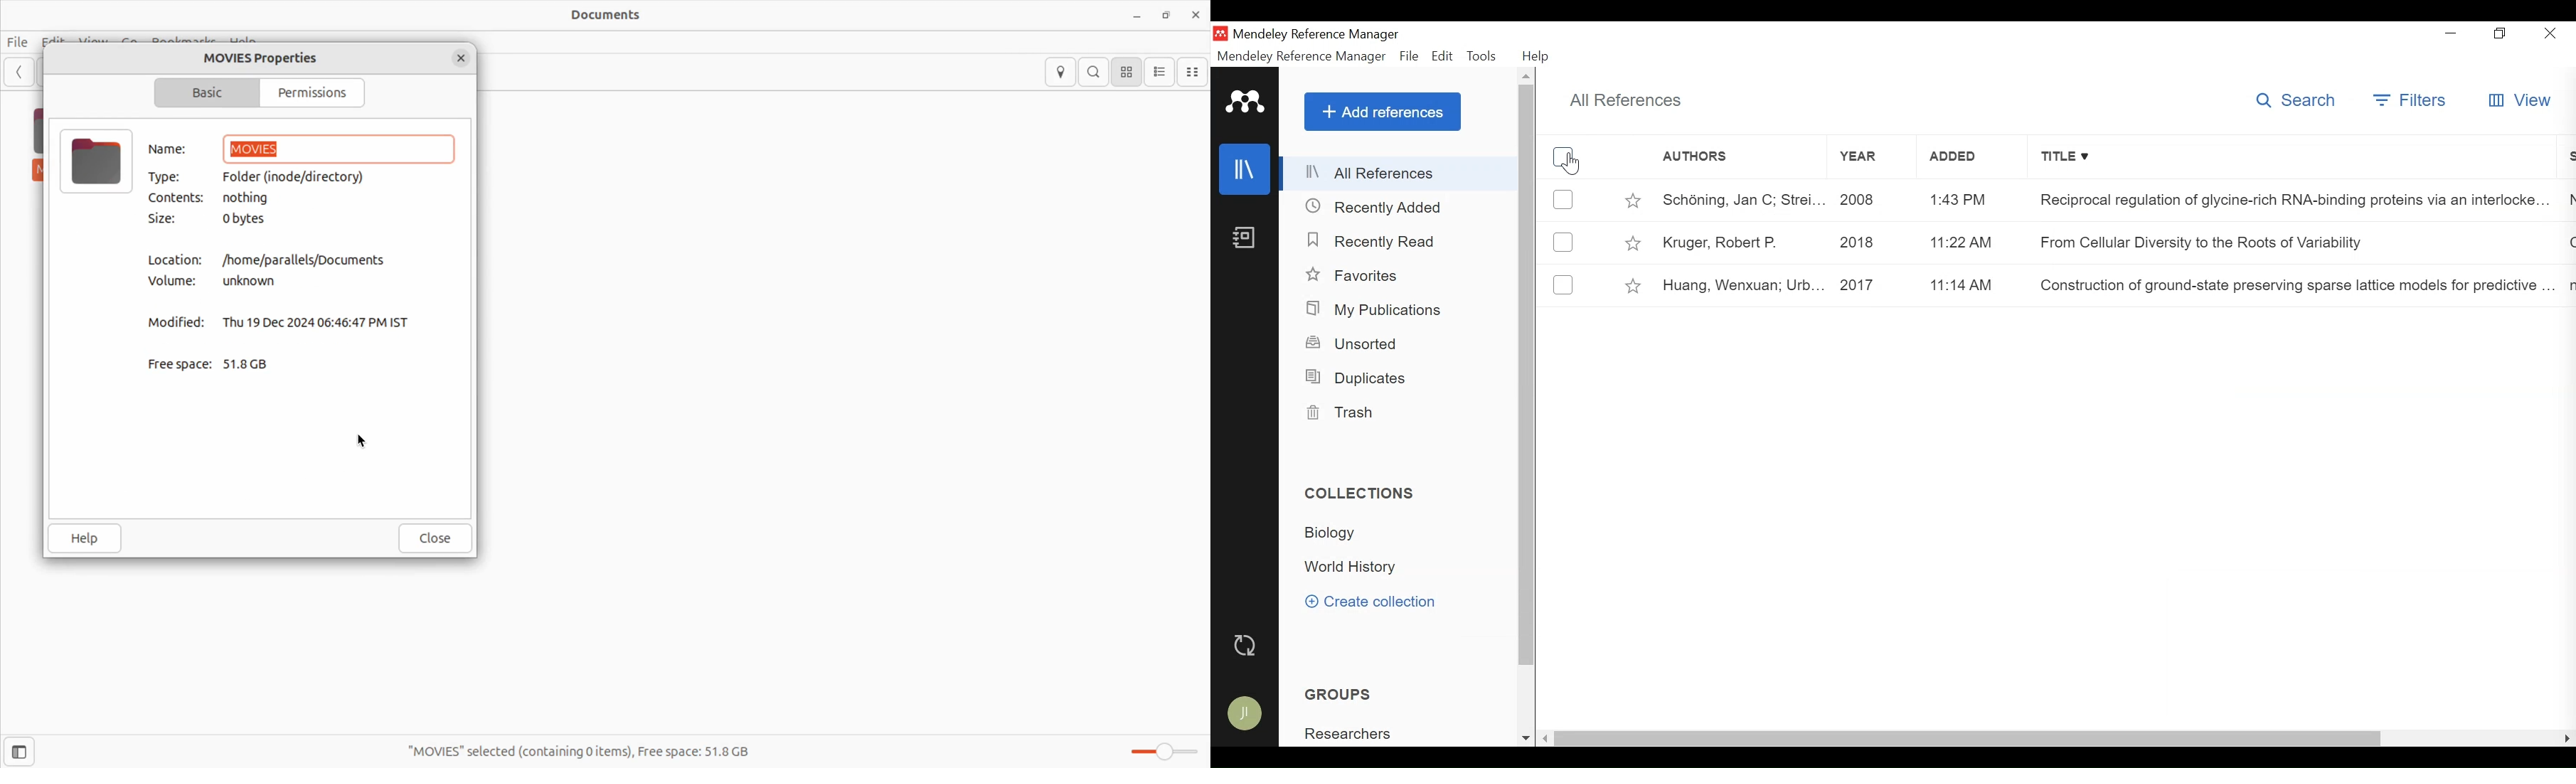 The height and width of the screenshot is (784, 2576). What do you see at coordinates (1634, 198) in the screenshot?
I see `Toggle Favorites` at bounding box center [1634, 198].